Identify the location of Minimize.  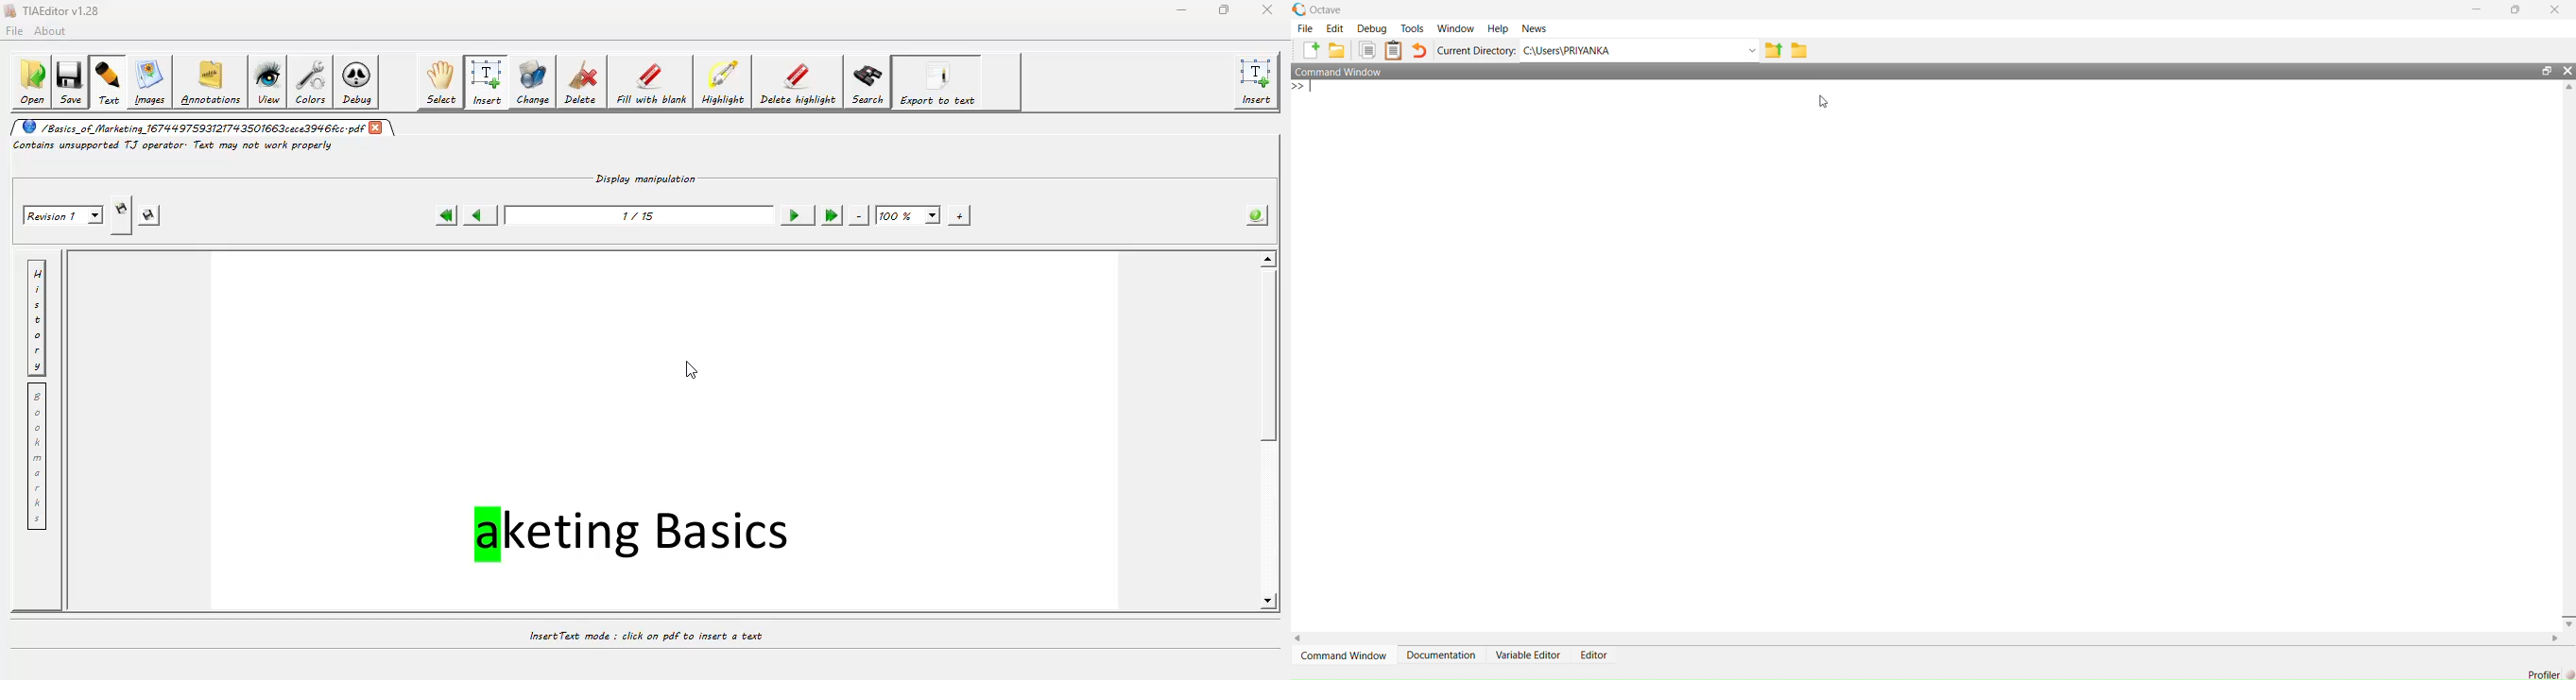
(2479, 9).